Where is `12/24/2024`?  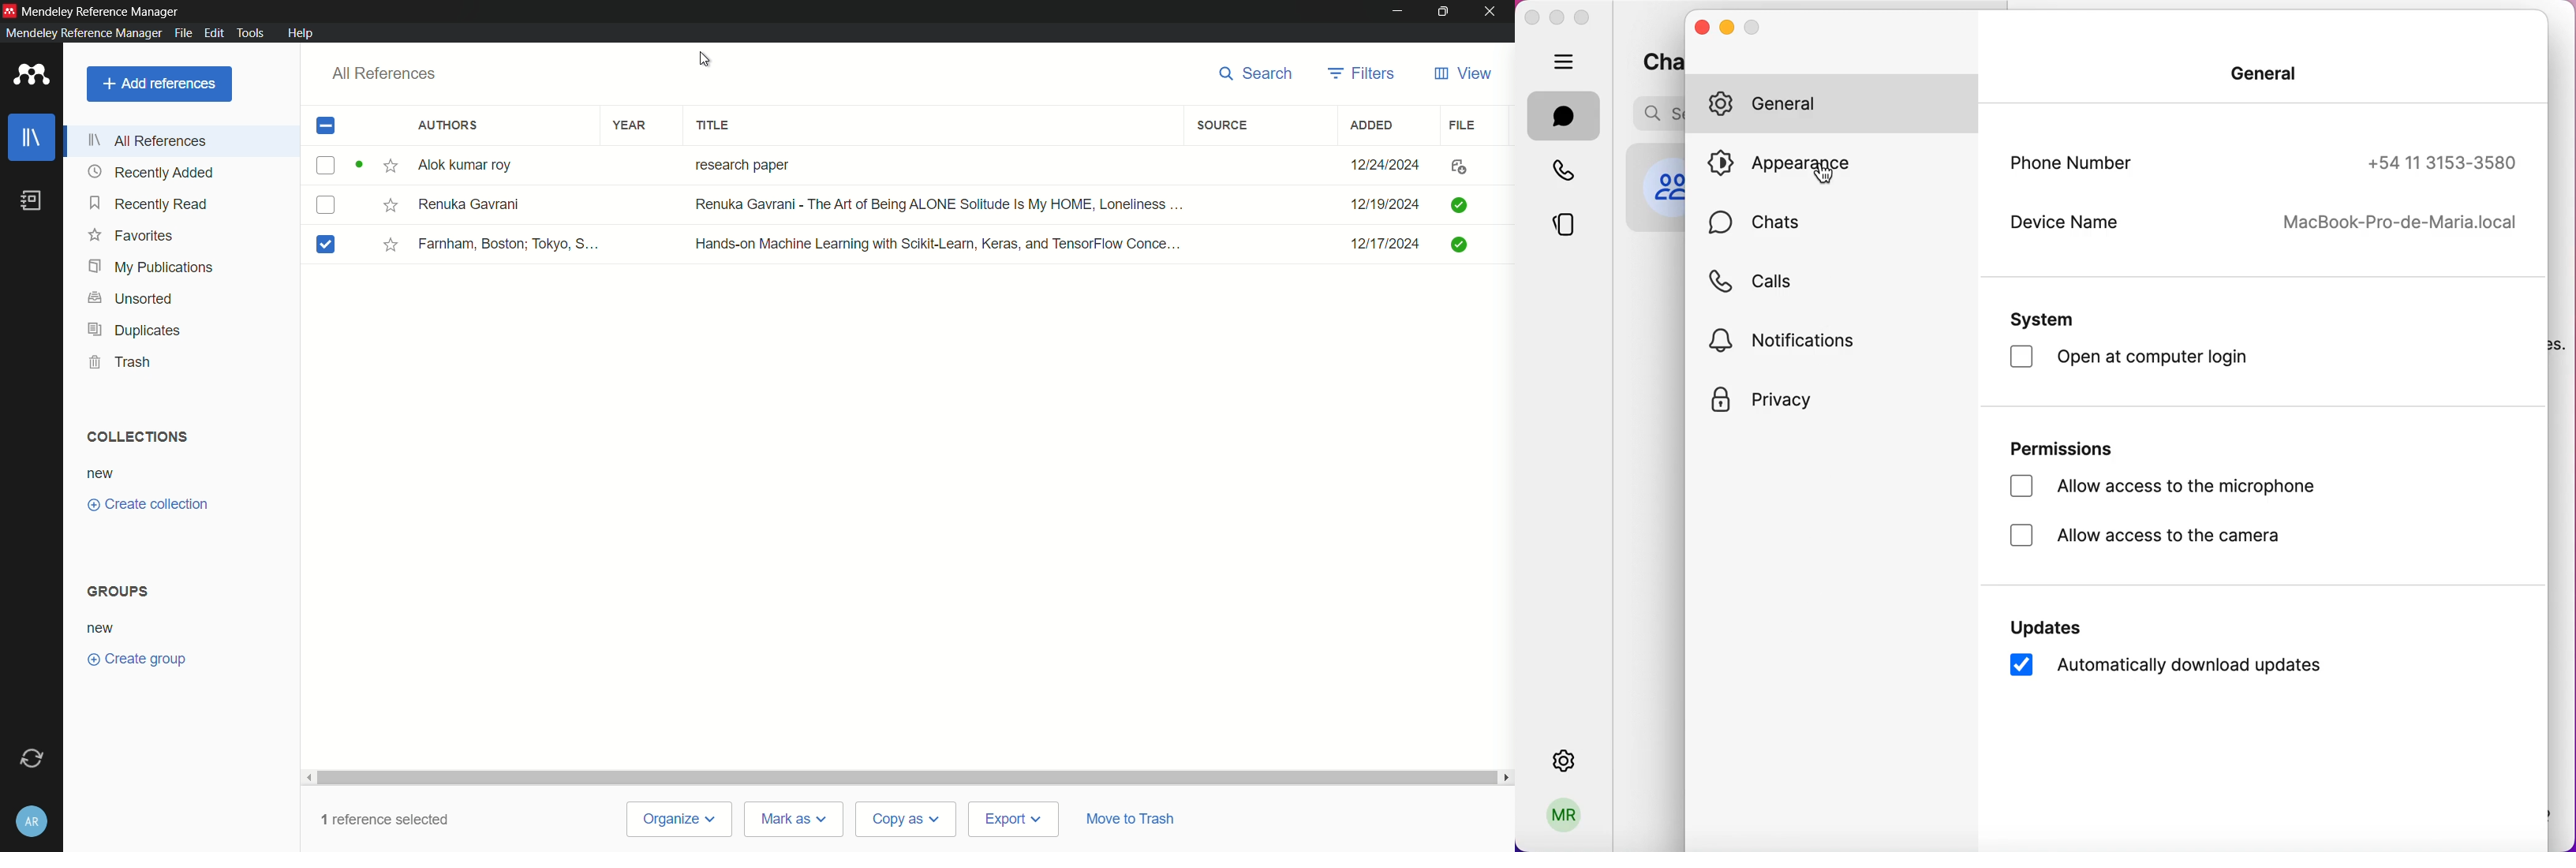 12/24/2024 is located at coordinates (1384, 162).